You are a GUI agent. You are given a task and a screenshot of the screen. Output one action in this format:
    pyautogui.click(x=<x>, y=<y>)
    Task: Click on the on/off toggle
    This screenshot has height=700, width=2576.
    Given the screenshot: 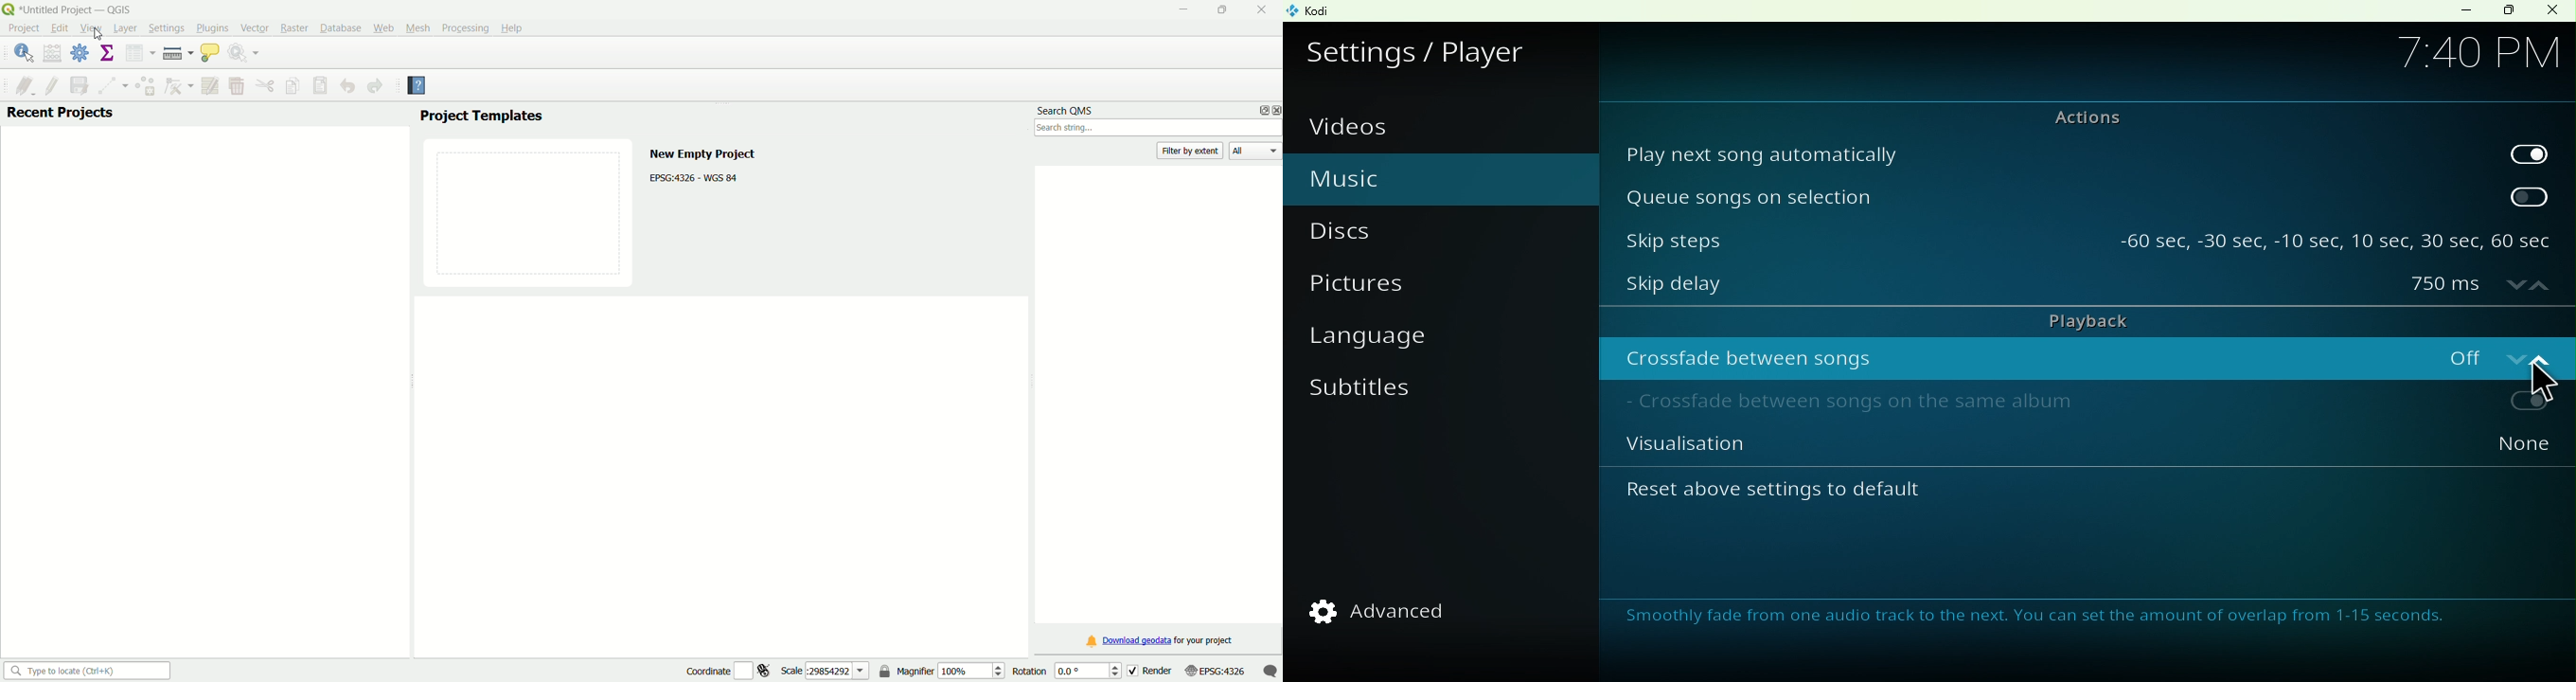 What is the action you would take?
    pyautogui.click(x=2484, y=355)
    